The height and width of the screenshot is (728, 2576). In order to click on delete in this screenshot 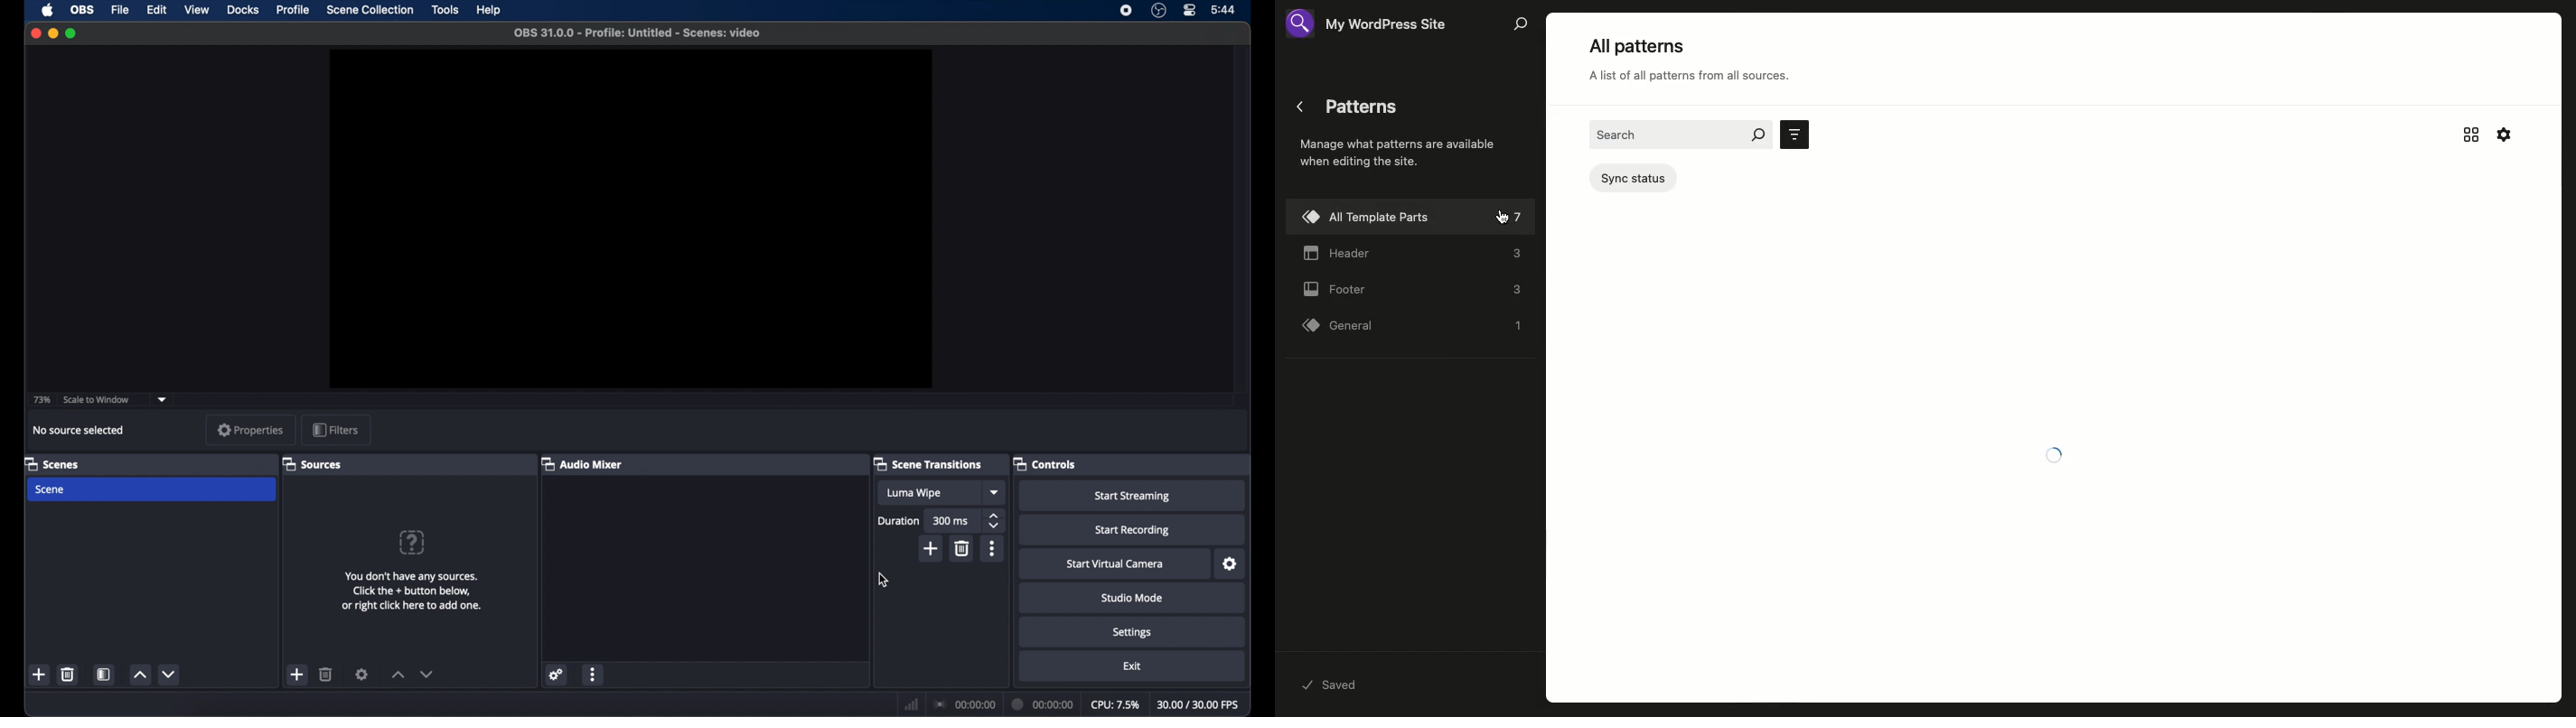, I will do `click(68, 675)`.